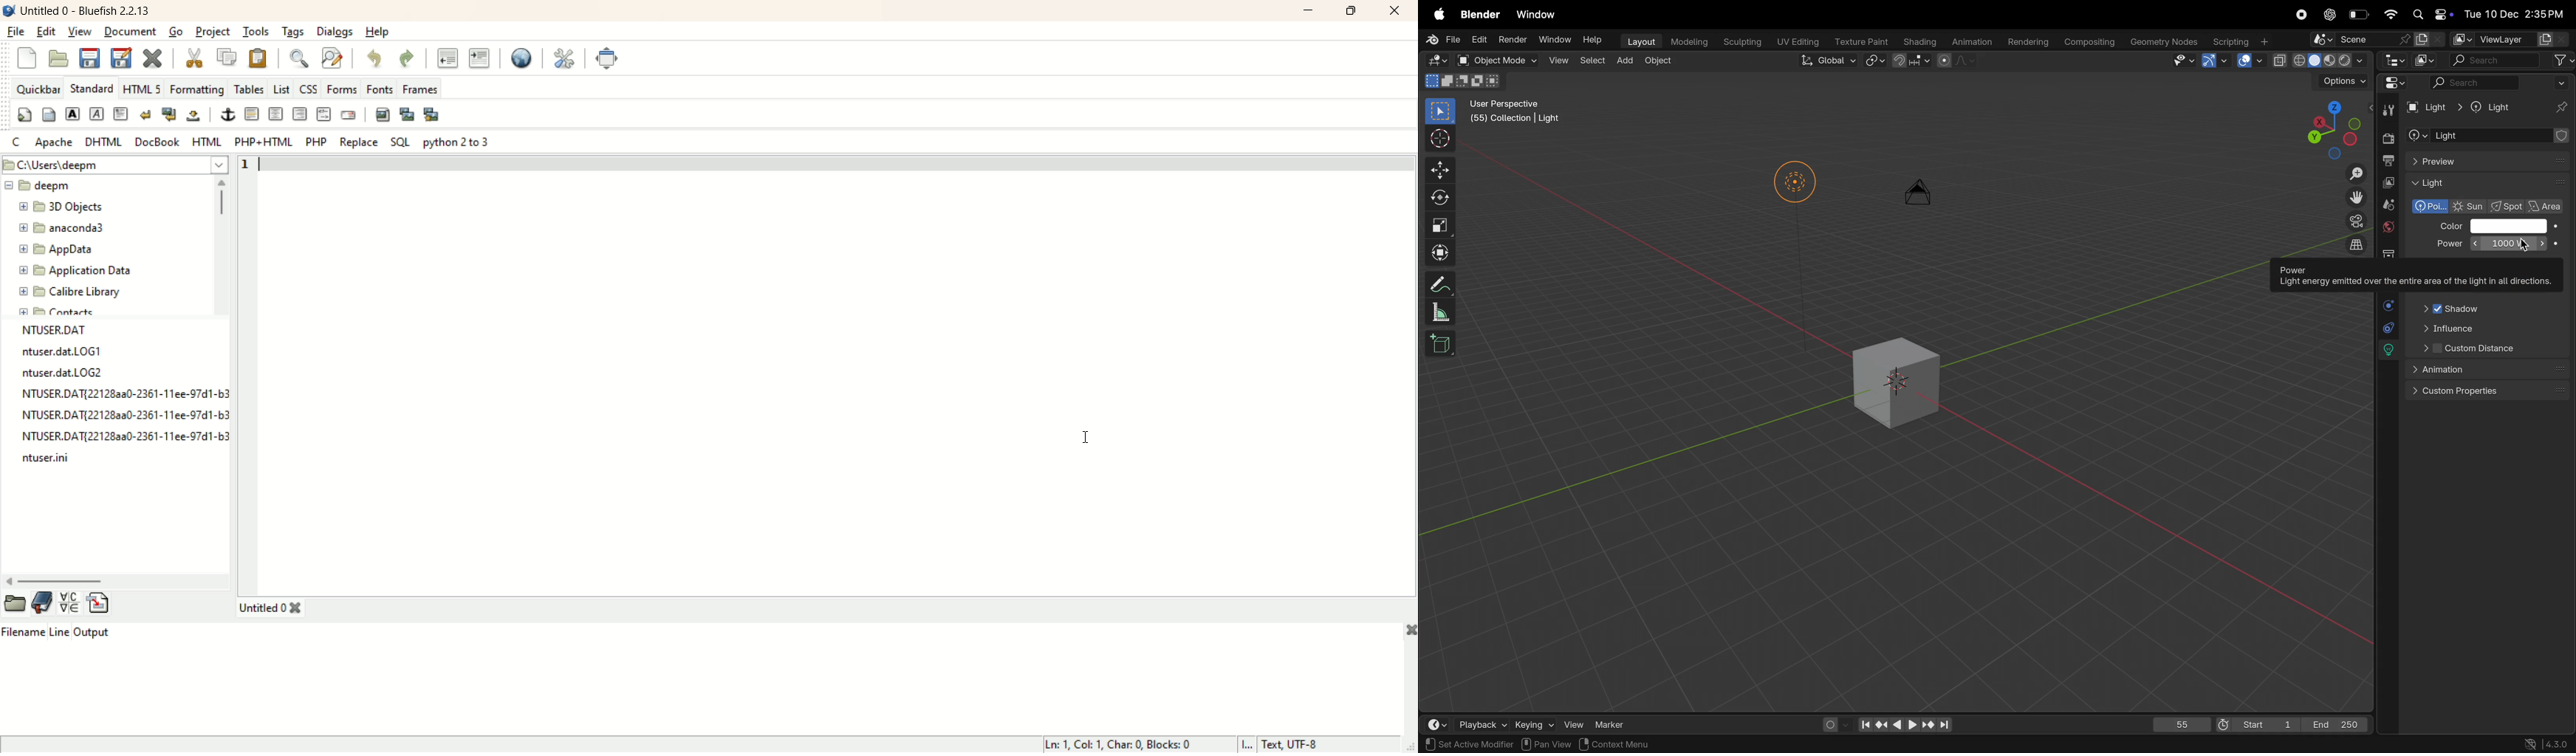 This screenshot has width=2576, height=756. Describe the element at coordinates (382, 113) in the screenshot. I see `insert image` at that location.